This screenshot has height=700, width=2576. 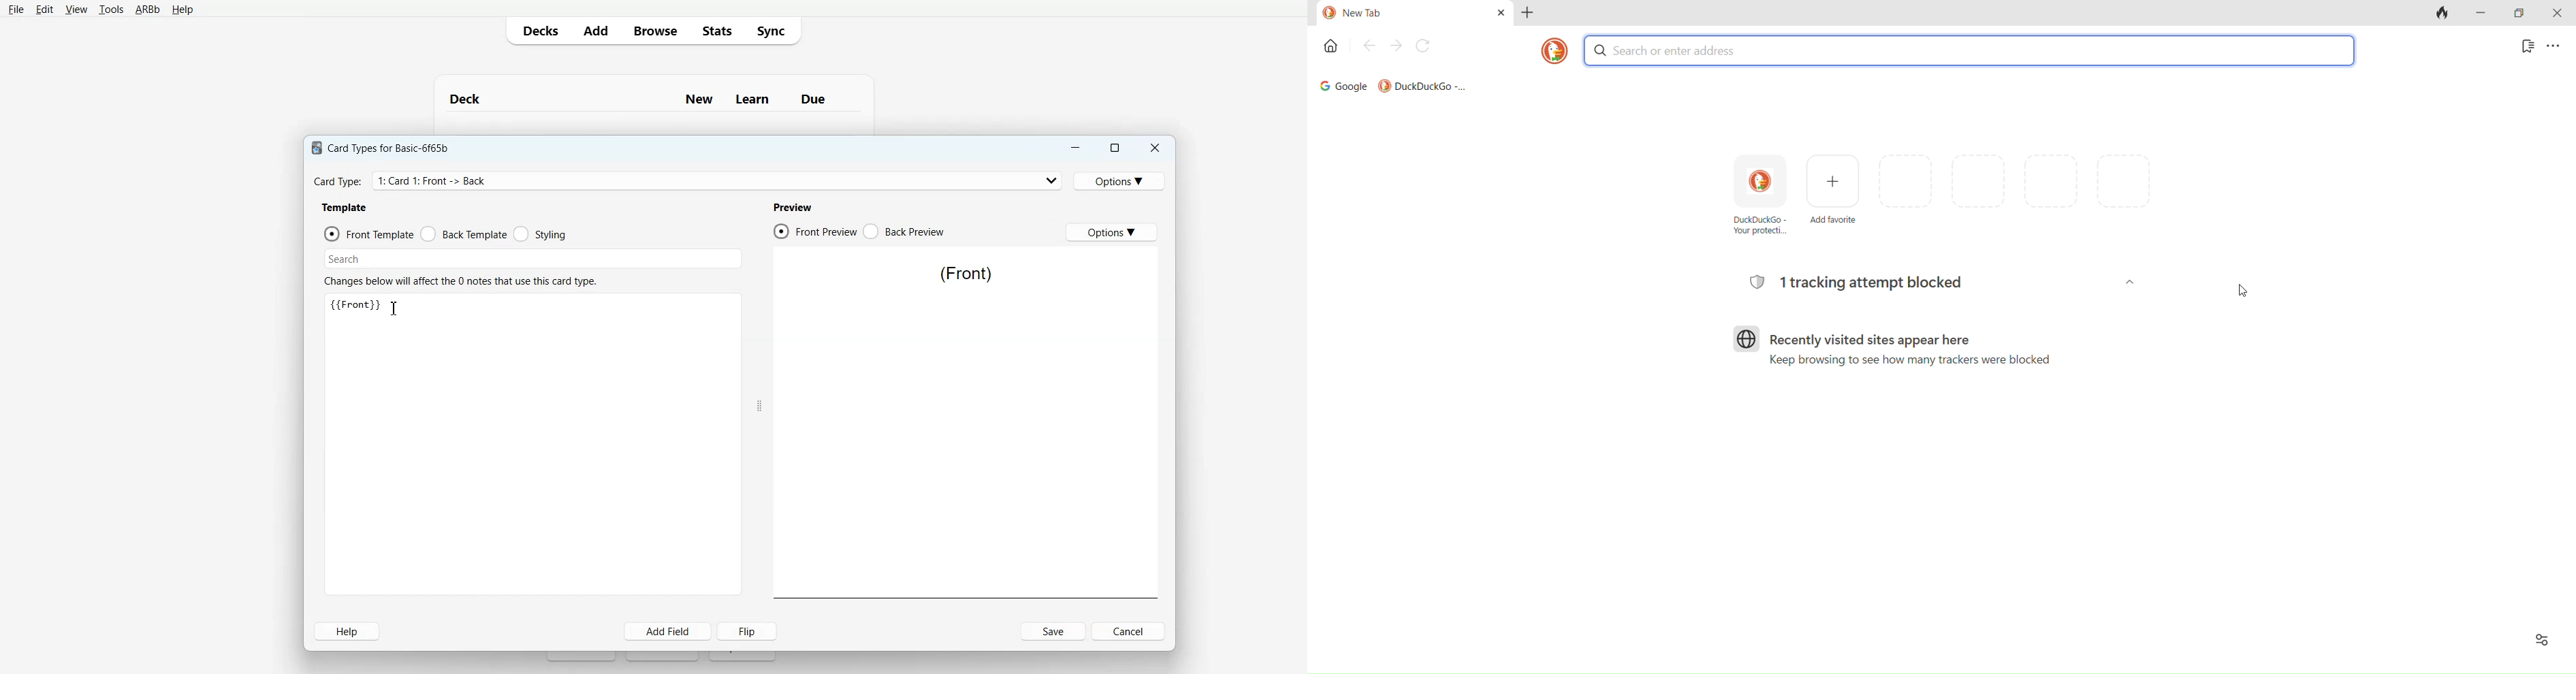 I want to click on Text Cursor, so click(x=398, y=307).